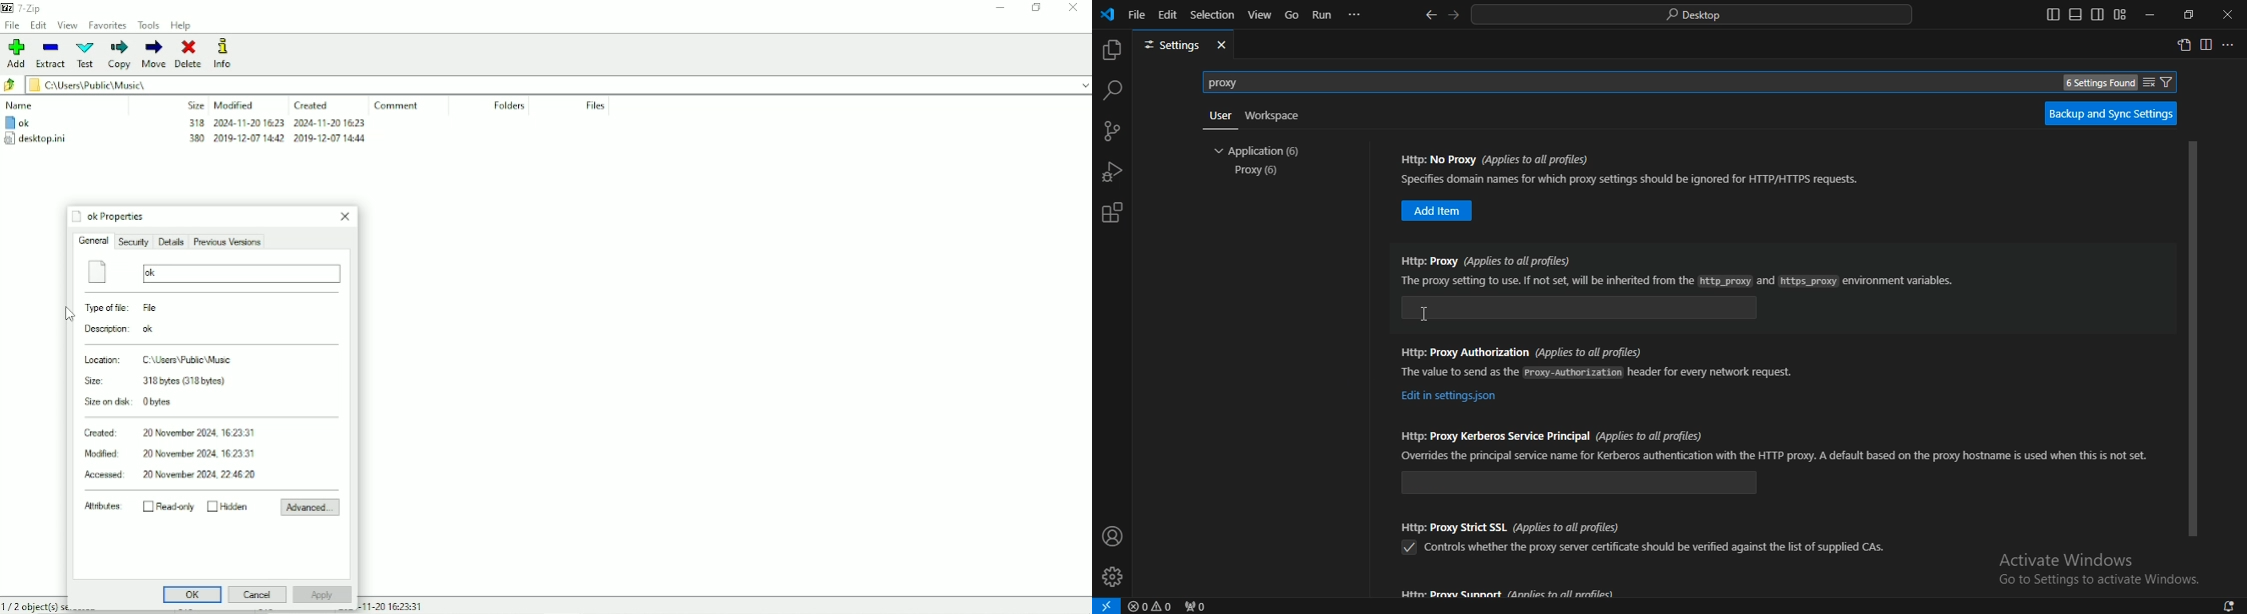 The image size is (2268, 616). Describe the element at coordinates (1236, 81) in the screenshot. I see `proxy` at that location.